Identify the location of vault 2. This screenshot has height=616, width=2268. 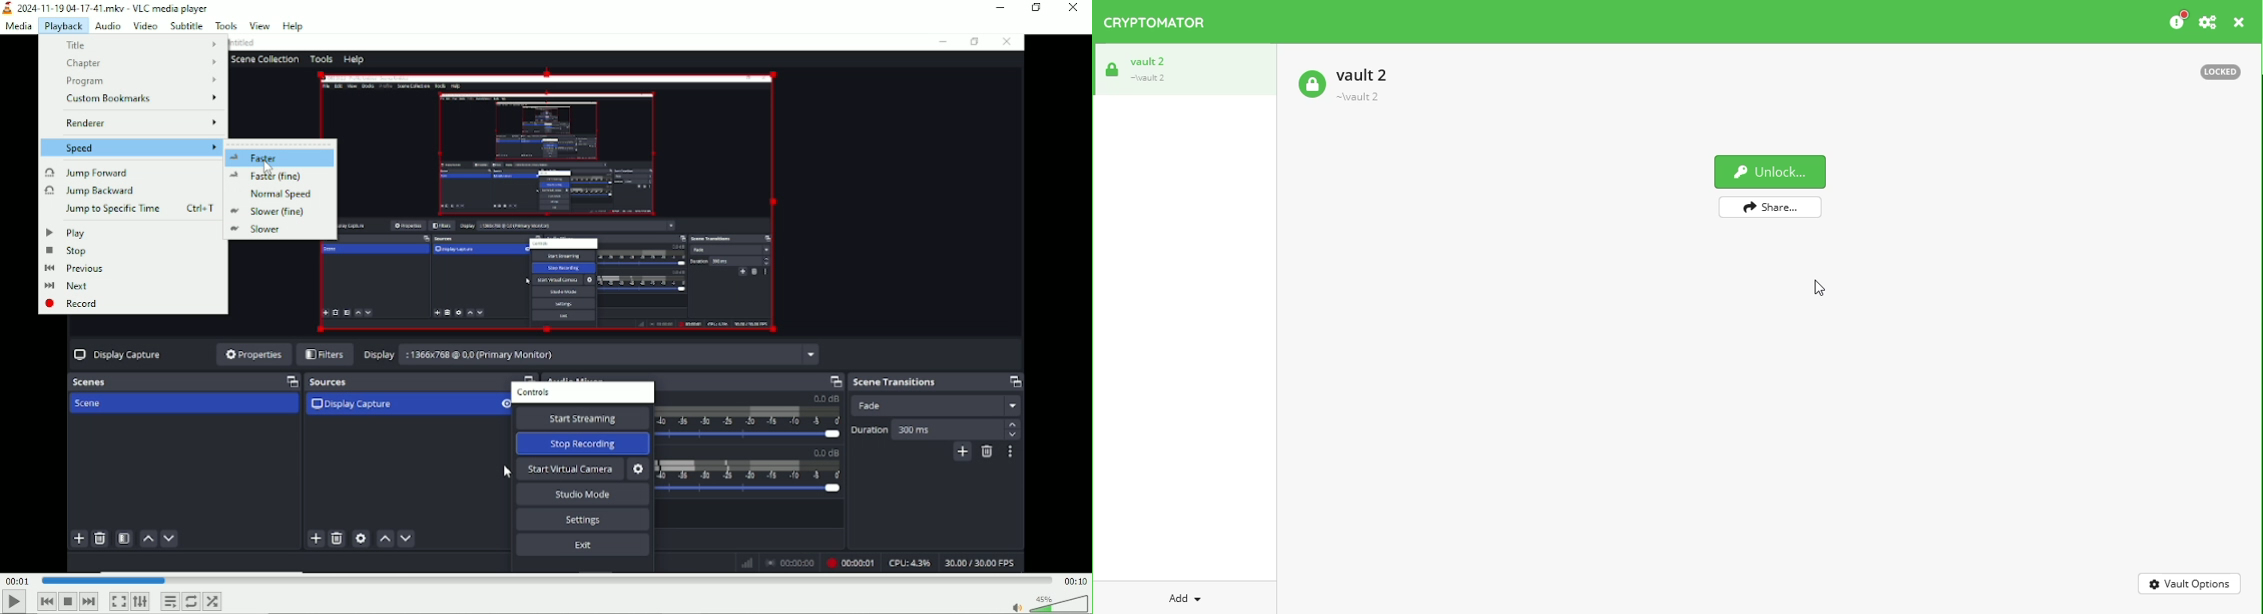
(1185, 69).